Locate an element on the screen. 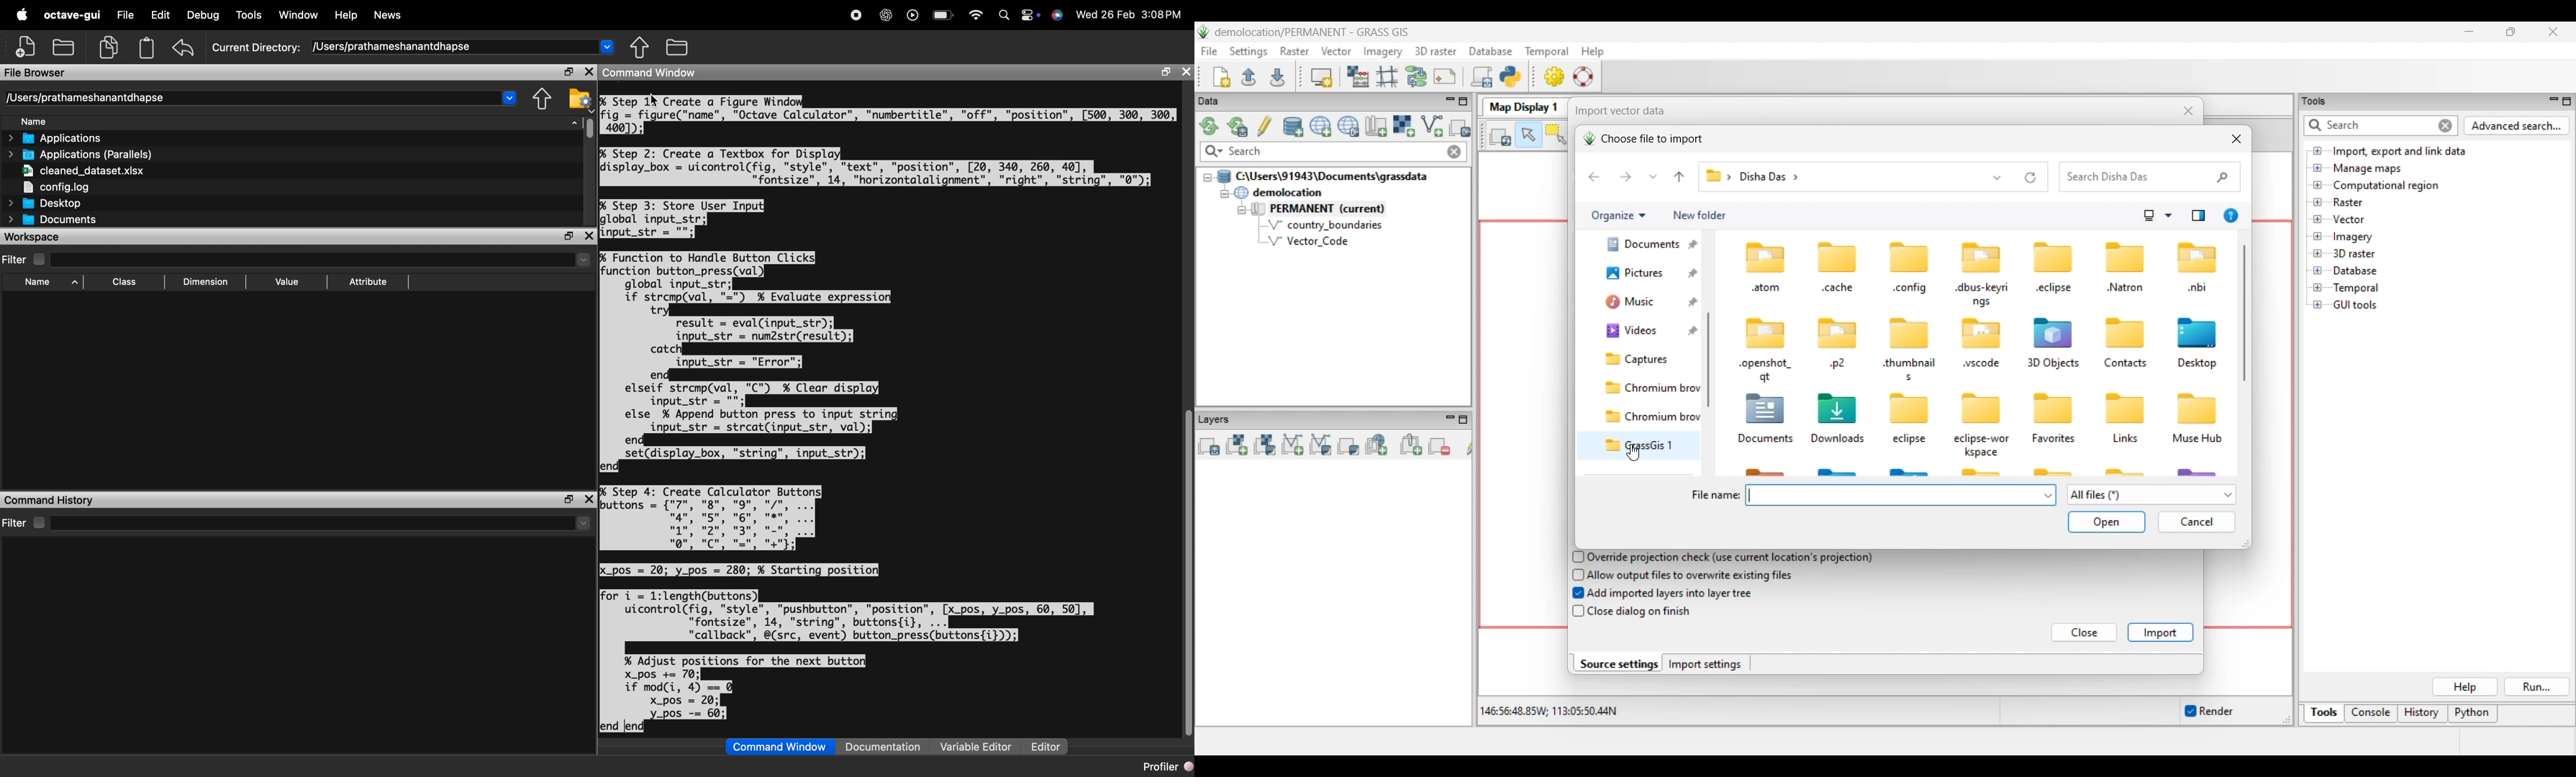 This screenshot has height=784, width=2576. Variable Editor is located at coordinates (974, 748).